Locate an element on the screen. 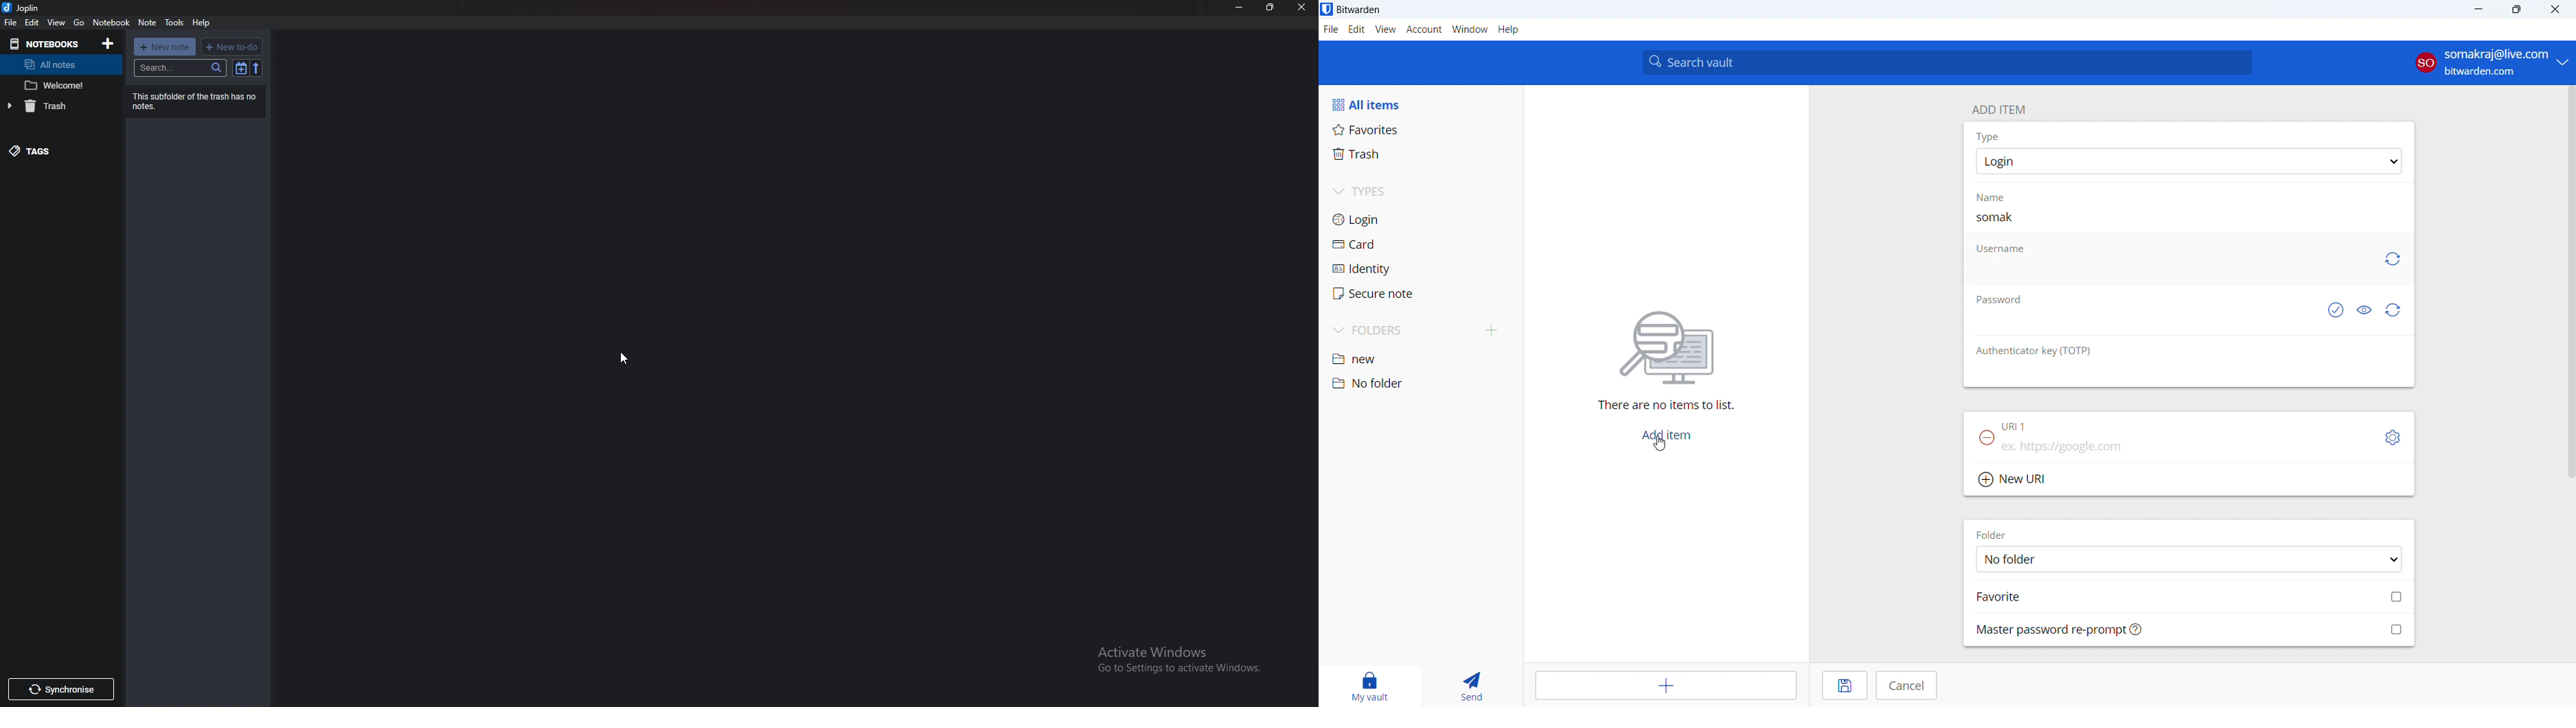 This screenshot has width=2576, height=728. Add notebooks is located at coordinates (108, 43).